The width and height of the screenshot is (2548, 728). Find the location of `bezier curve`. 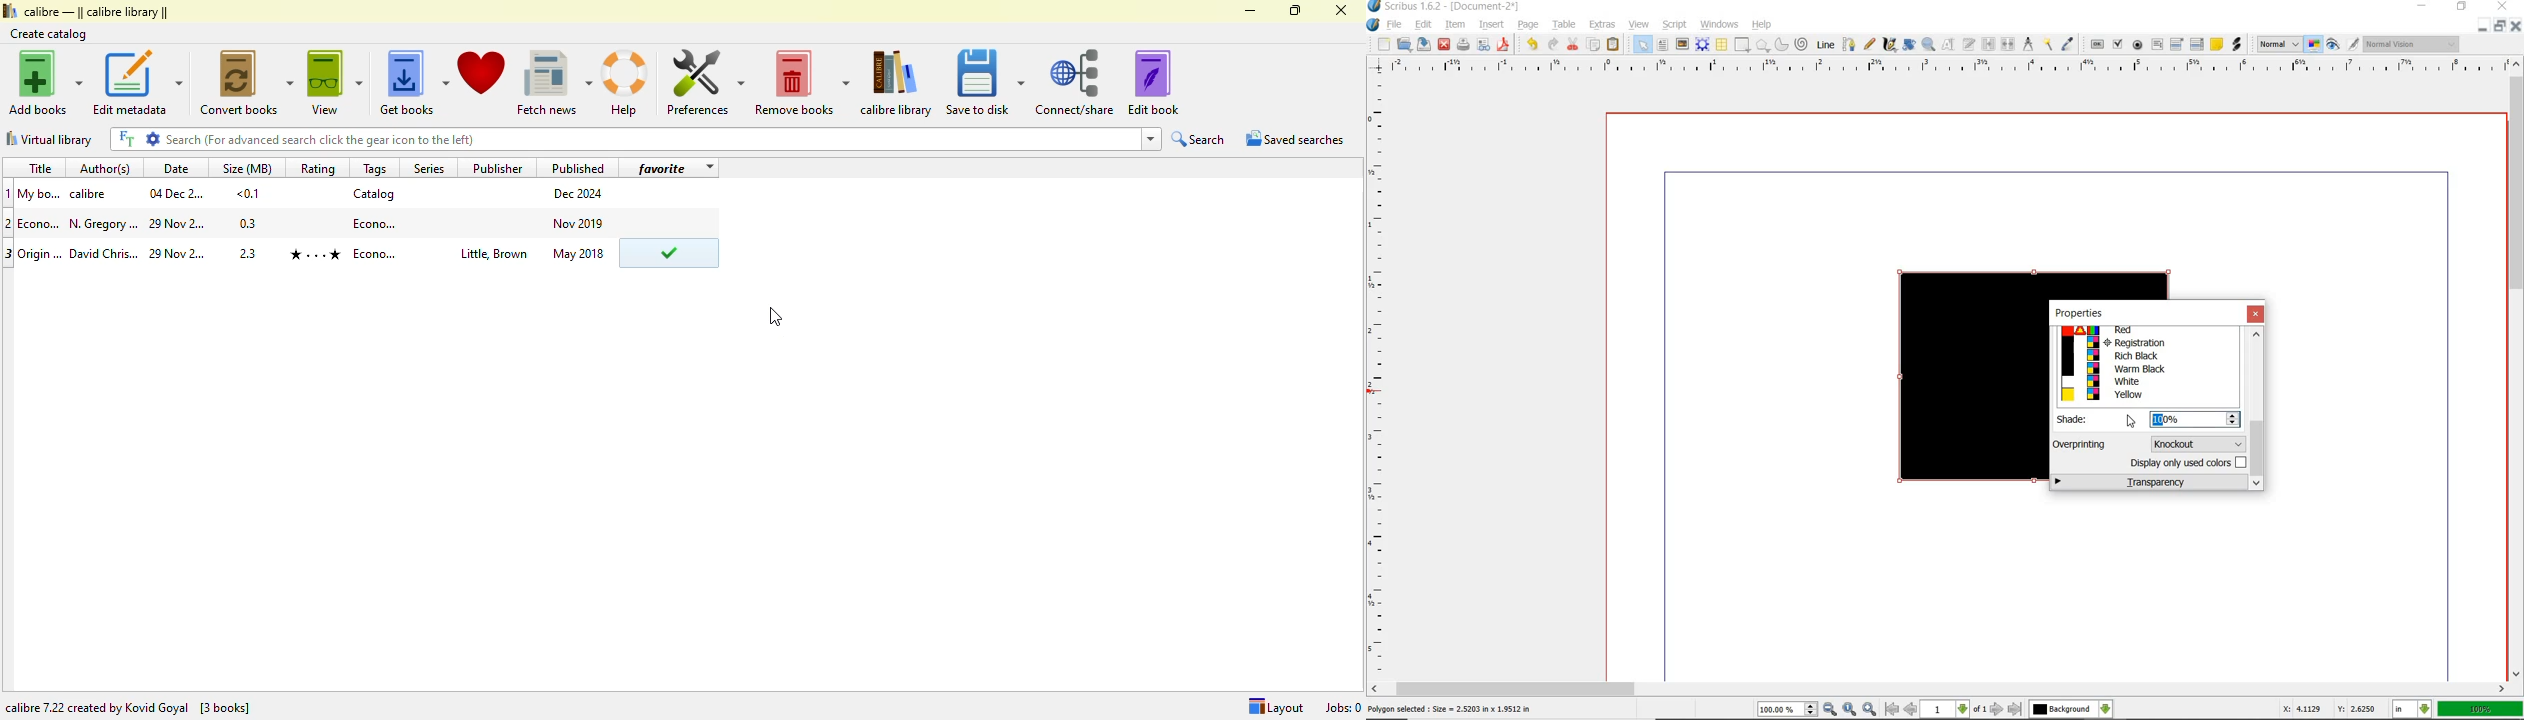

bezier curve is located at coordinates (1849, 44).